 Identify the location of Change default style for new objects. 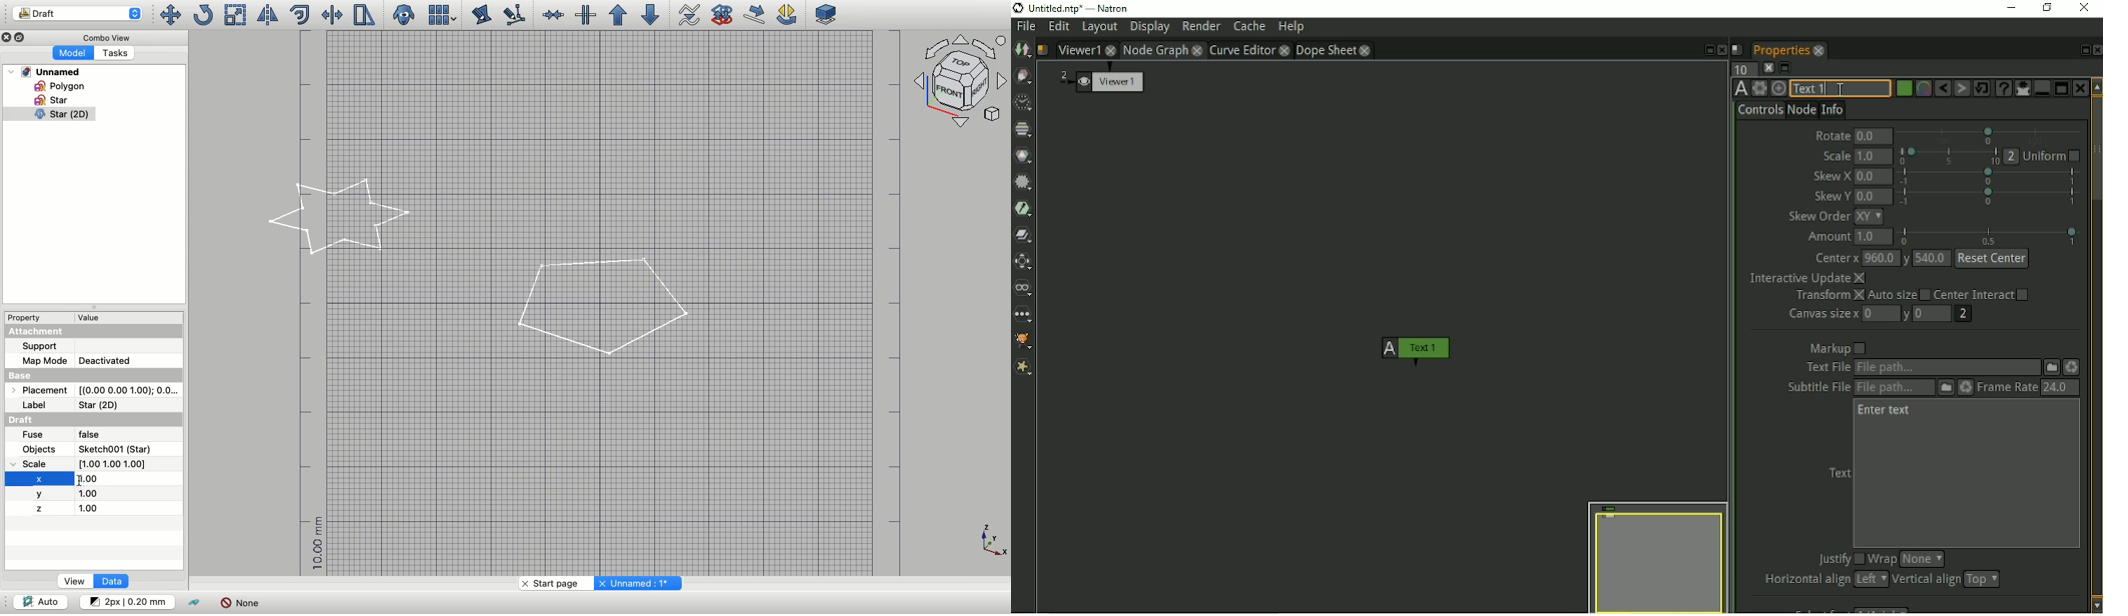
(126, 601).